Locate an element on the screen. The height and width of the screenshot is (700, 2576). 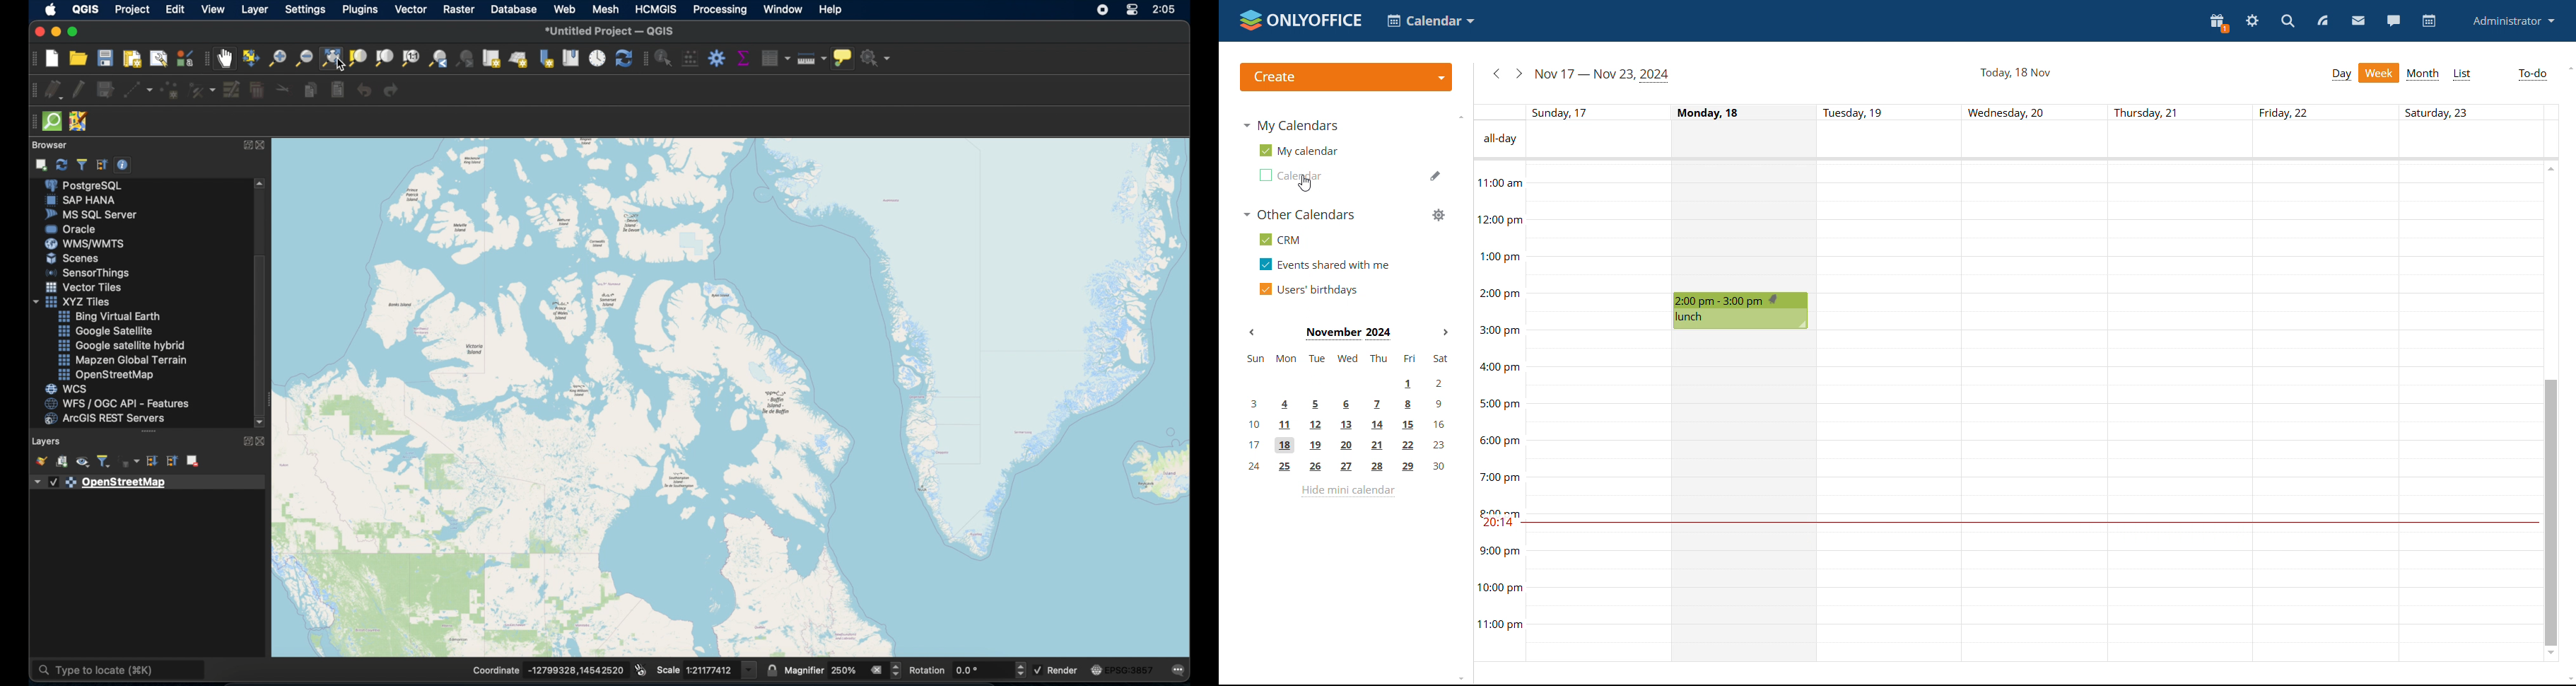
wfs/ogc api - features is located at coordinates (116, 403).